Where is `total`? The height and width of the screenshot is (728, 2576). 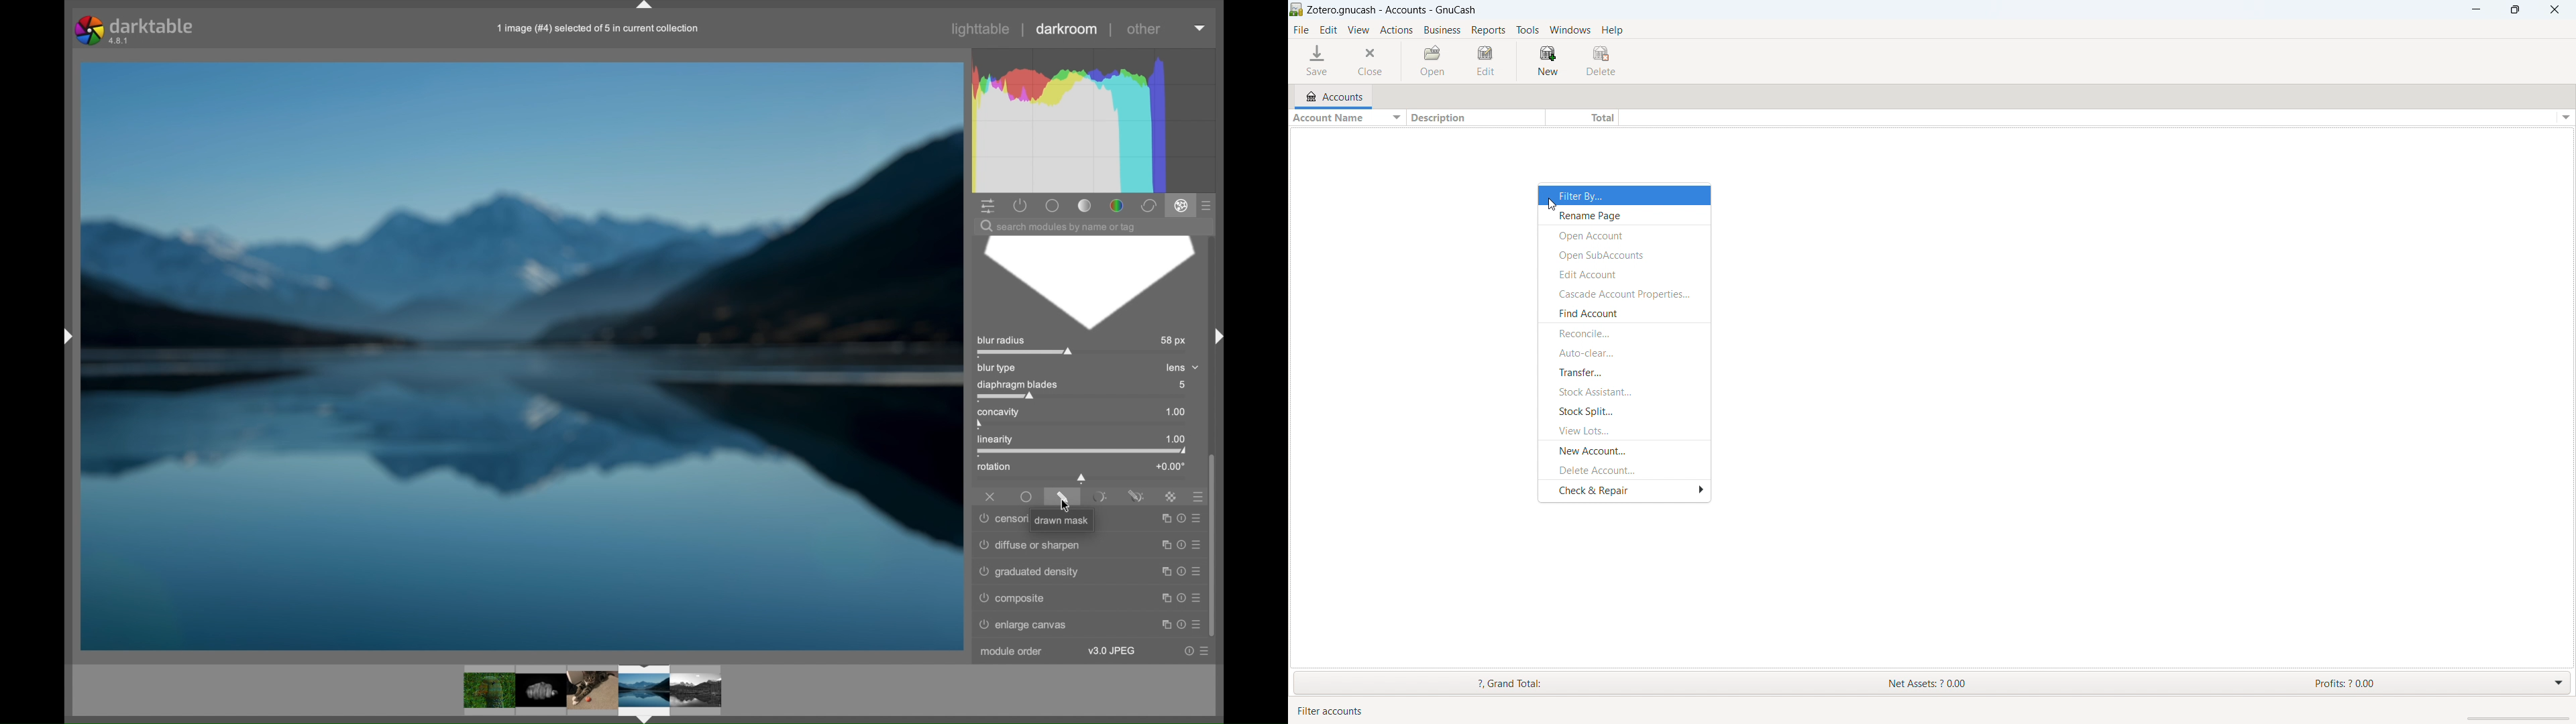 total is located at coordinates (1581, 118).